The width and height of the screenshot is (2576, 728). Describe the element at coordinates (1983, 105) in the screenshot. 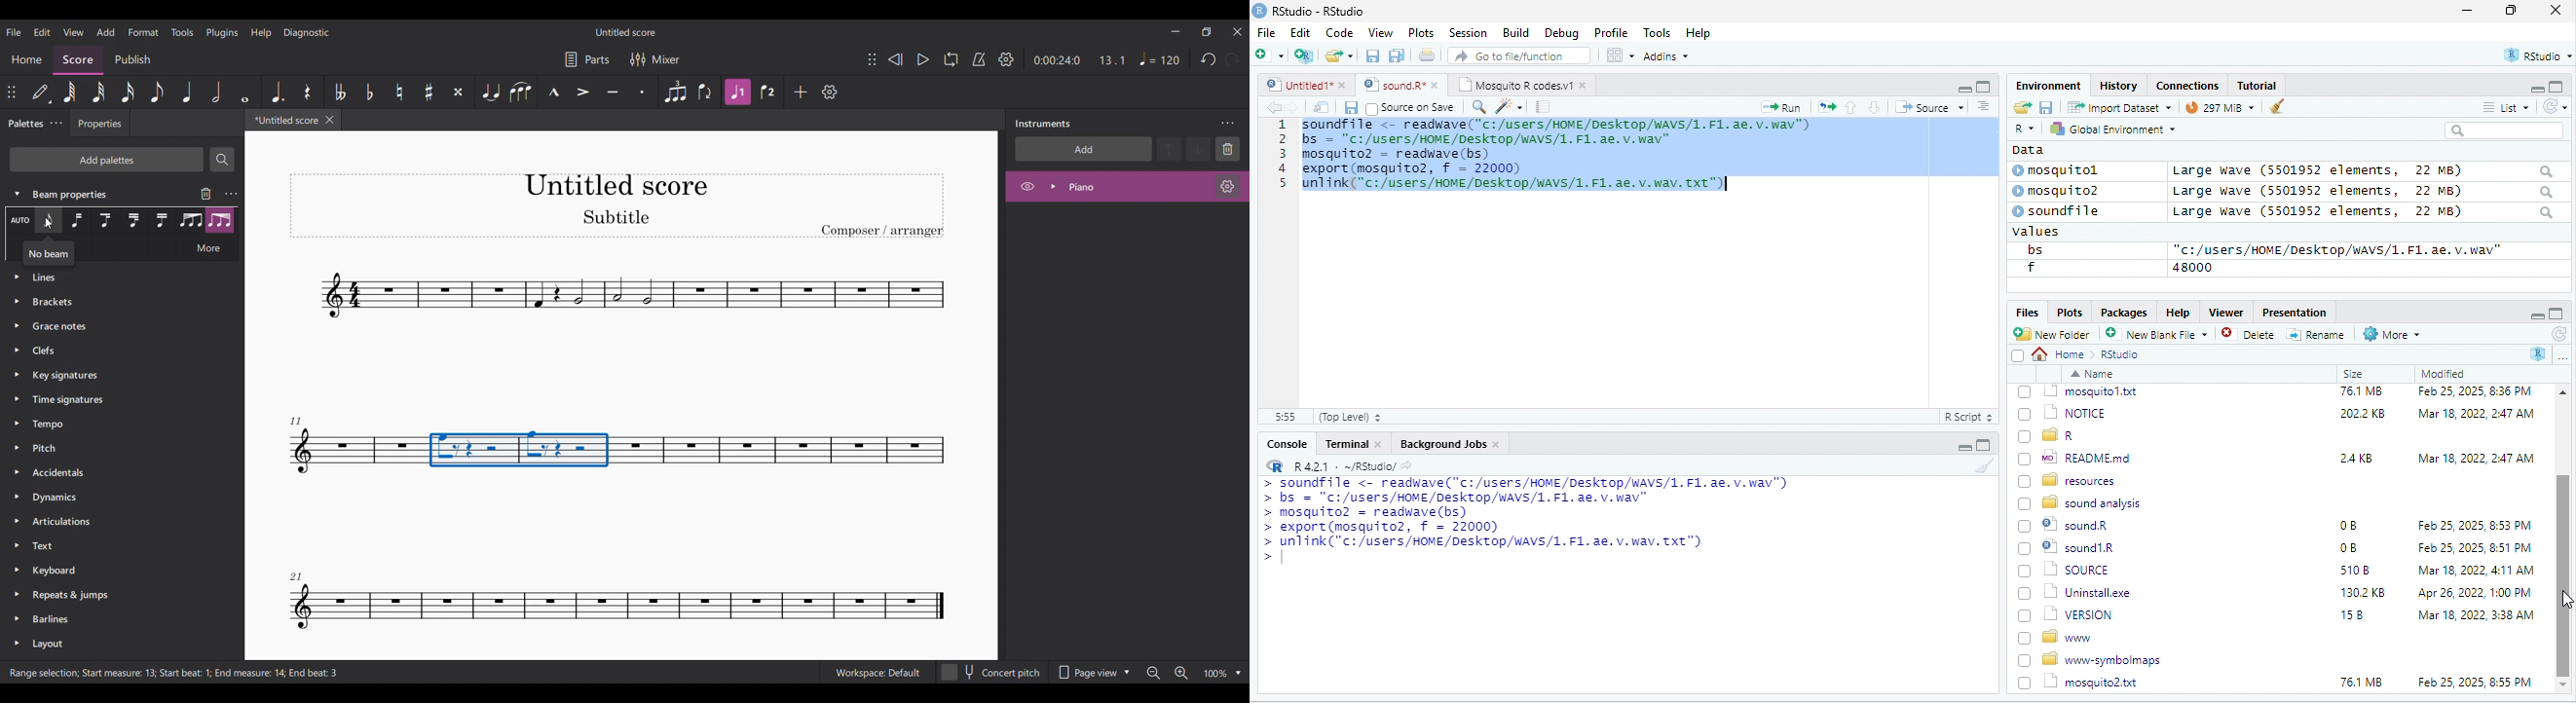

I see `sort` at that location.